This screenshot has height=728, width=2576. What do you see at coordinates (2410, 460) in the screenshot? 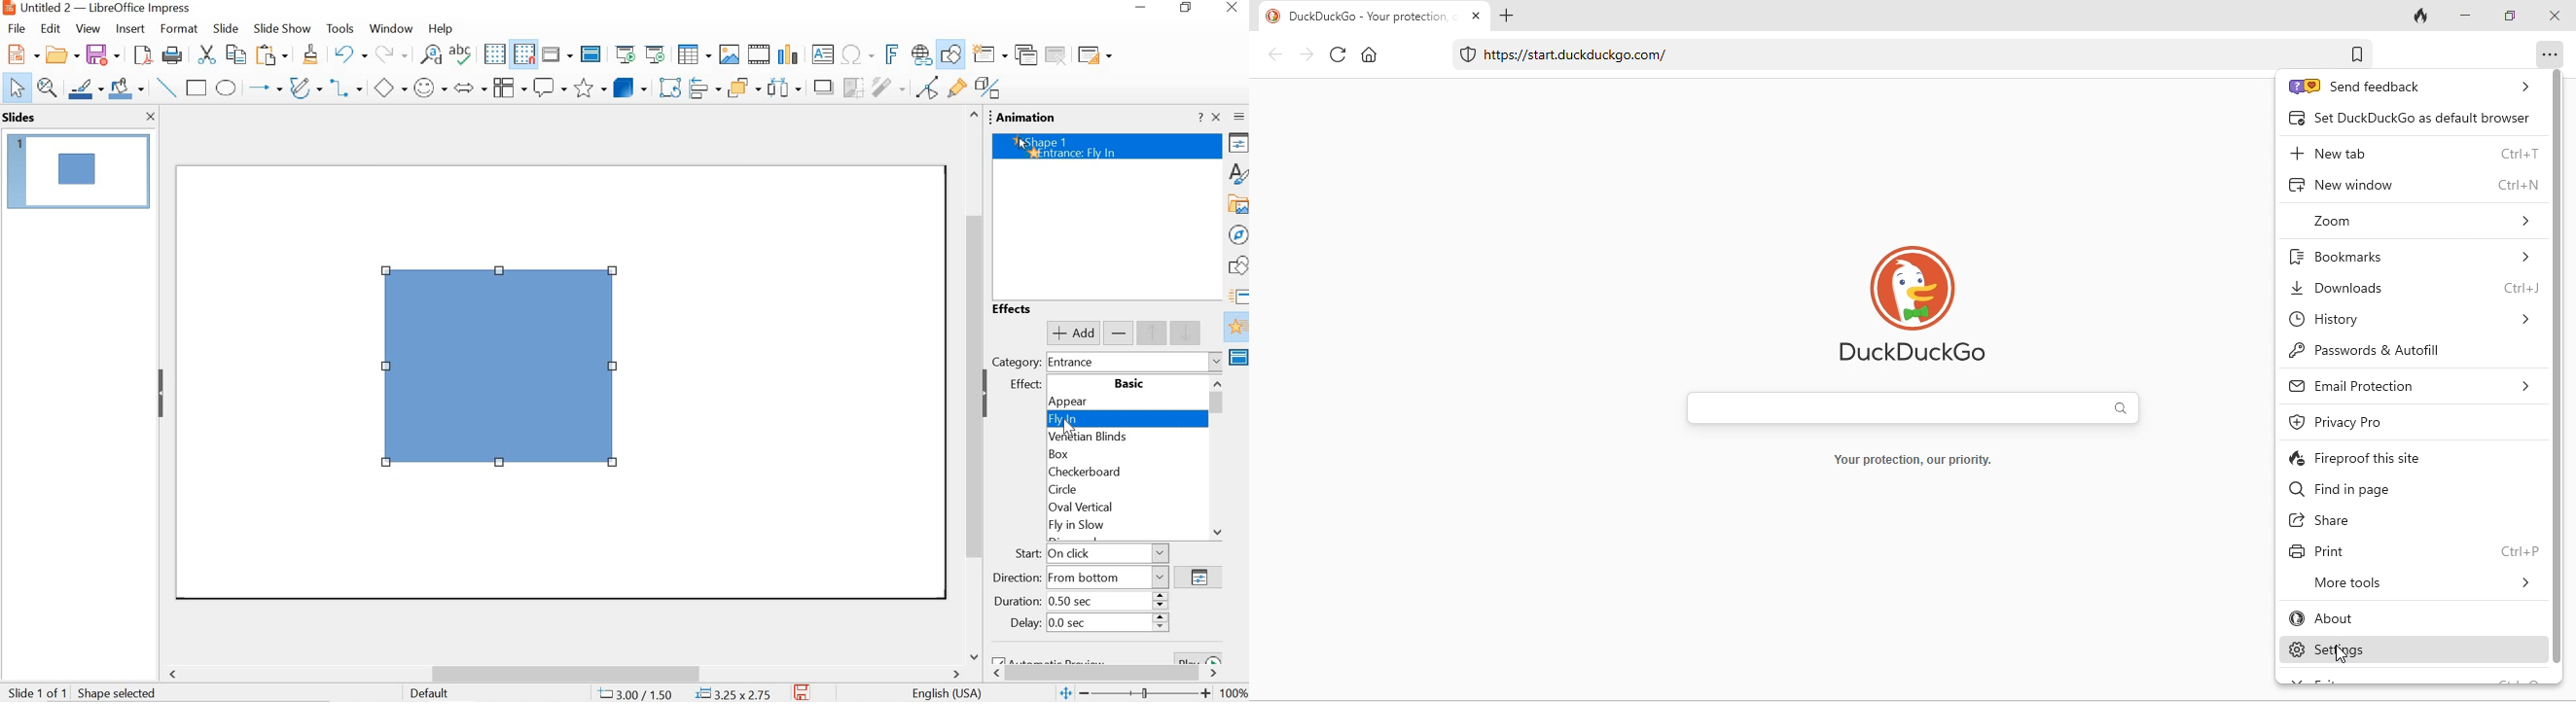
I see `fireproof this site` at bounding box center [2410, 460].